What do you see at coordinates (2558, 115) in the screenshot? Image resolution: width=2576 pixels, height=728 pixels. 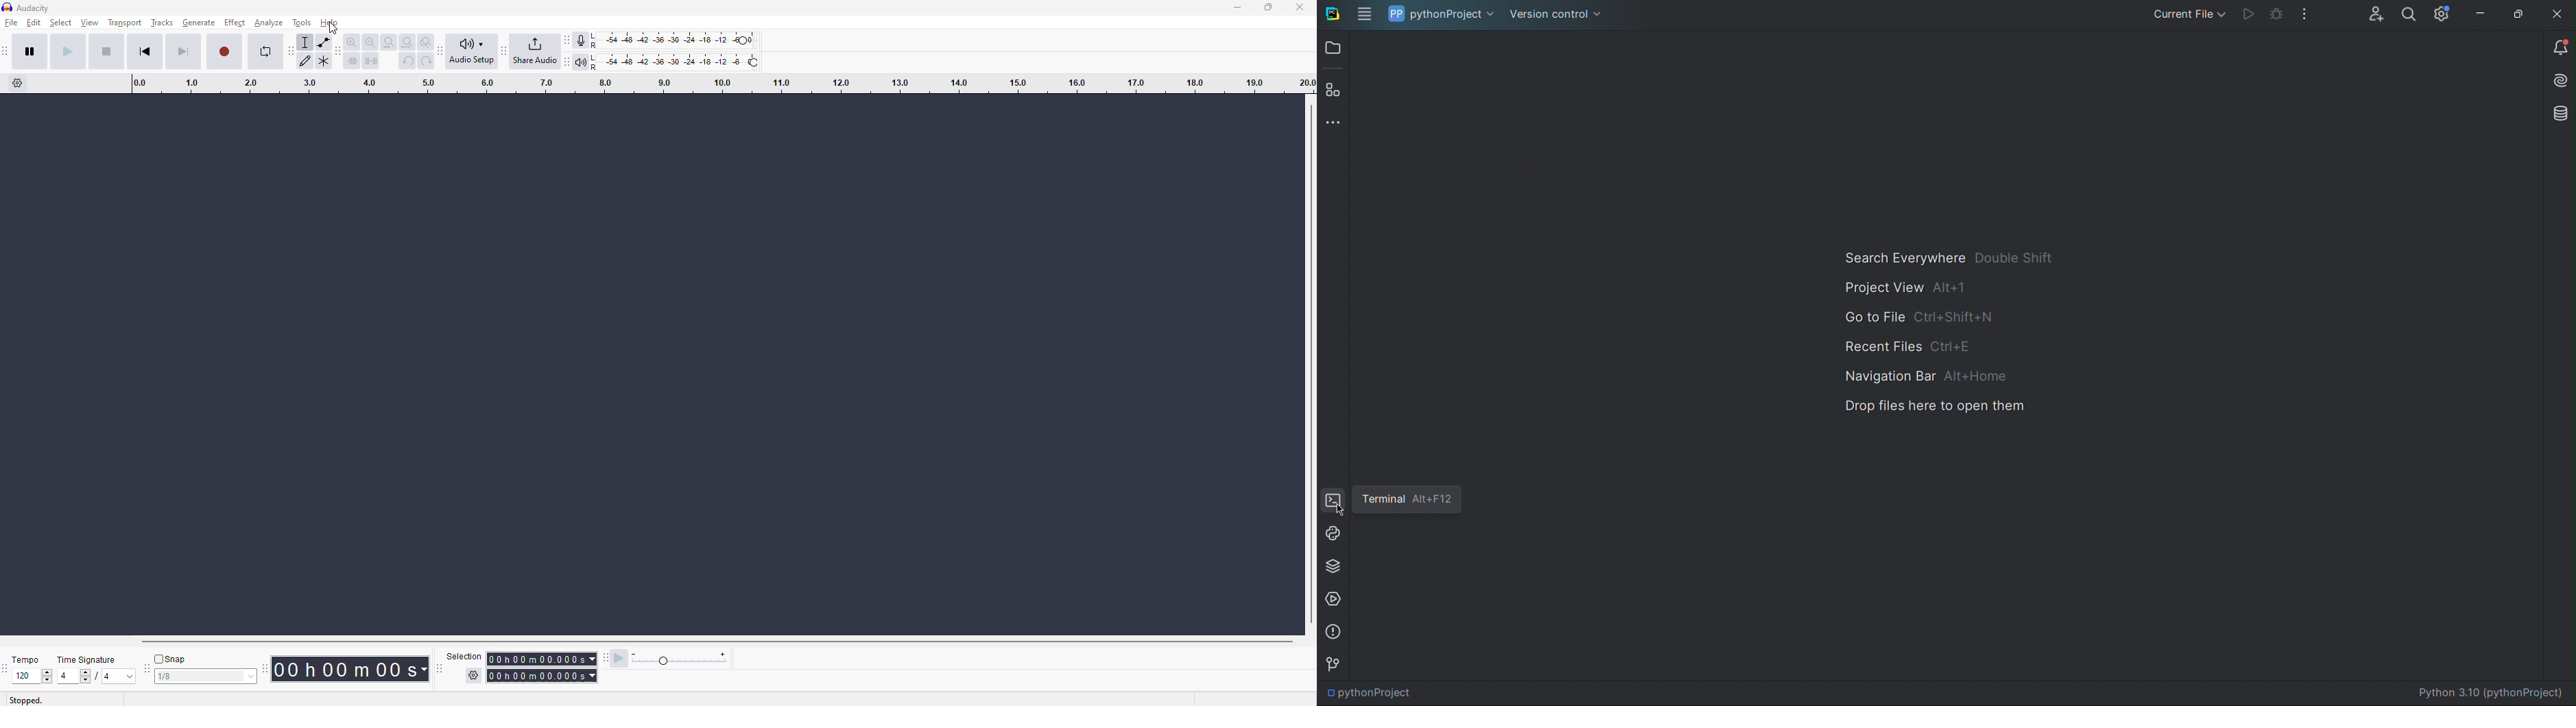 I see `Databases` at bounding box center [2558, 115].